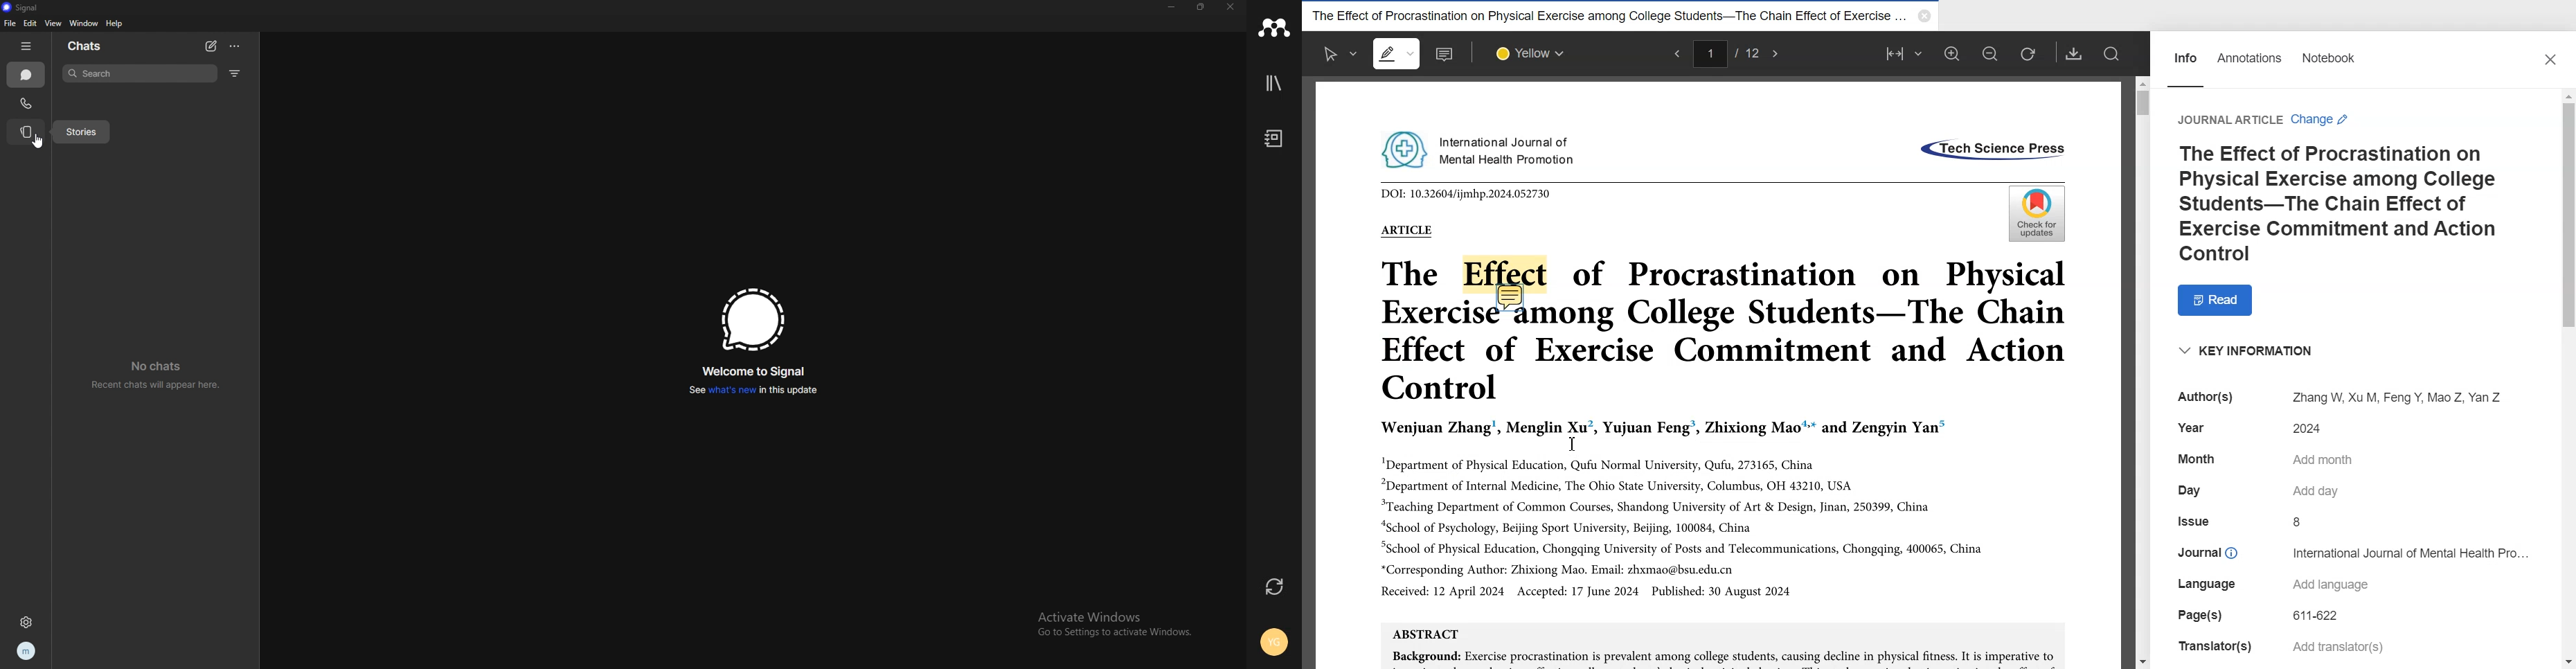  Describe the element at coordinates (1723, 328) in the screenshot. I see `The Effect of Procrastination on PhysicalExercise-among College Students—The ChainEffect of Exercise Commitment and Action Control` at that location.